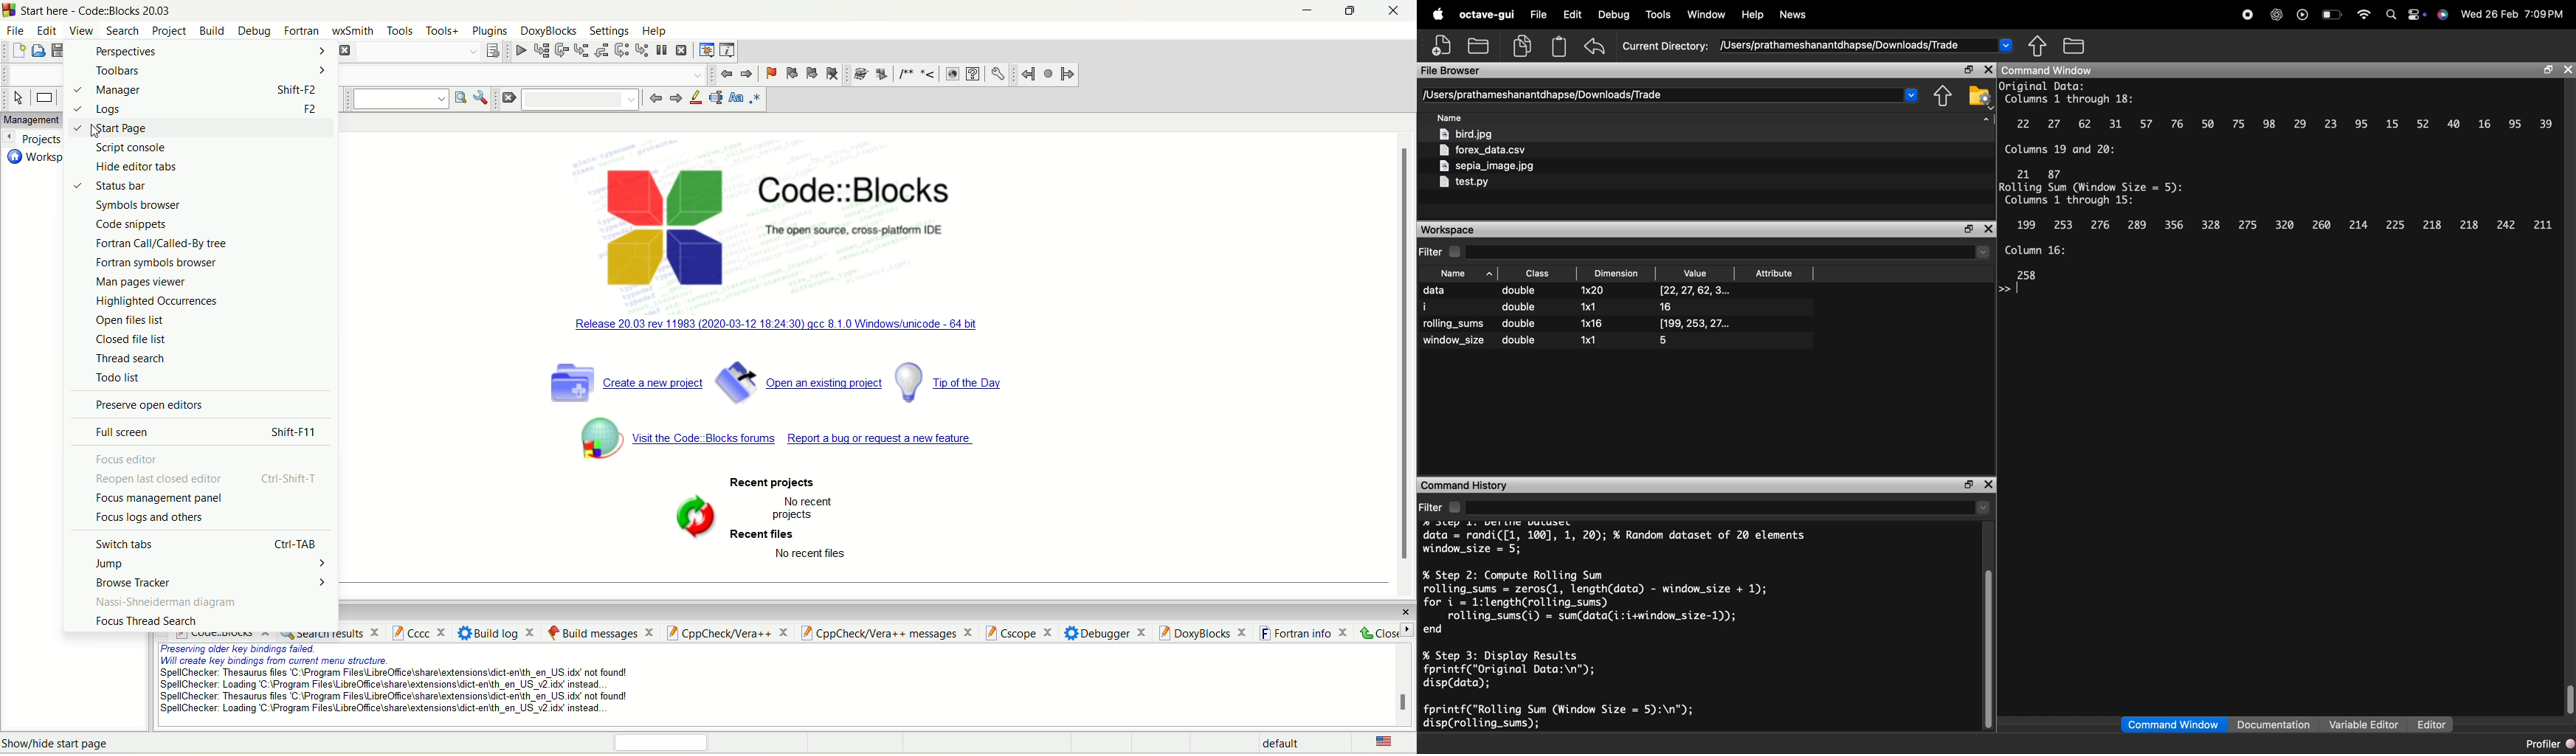  What do you see at coordinates (549, 32) in the screenshot?
I see `doxyblocks` at bounding box center [549, 32].